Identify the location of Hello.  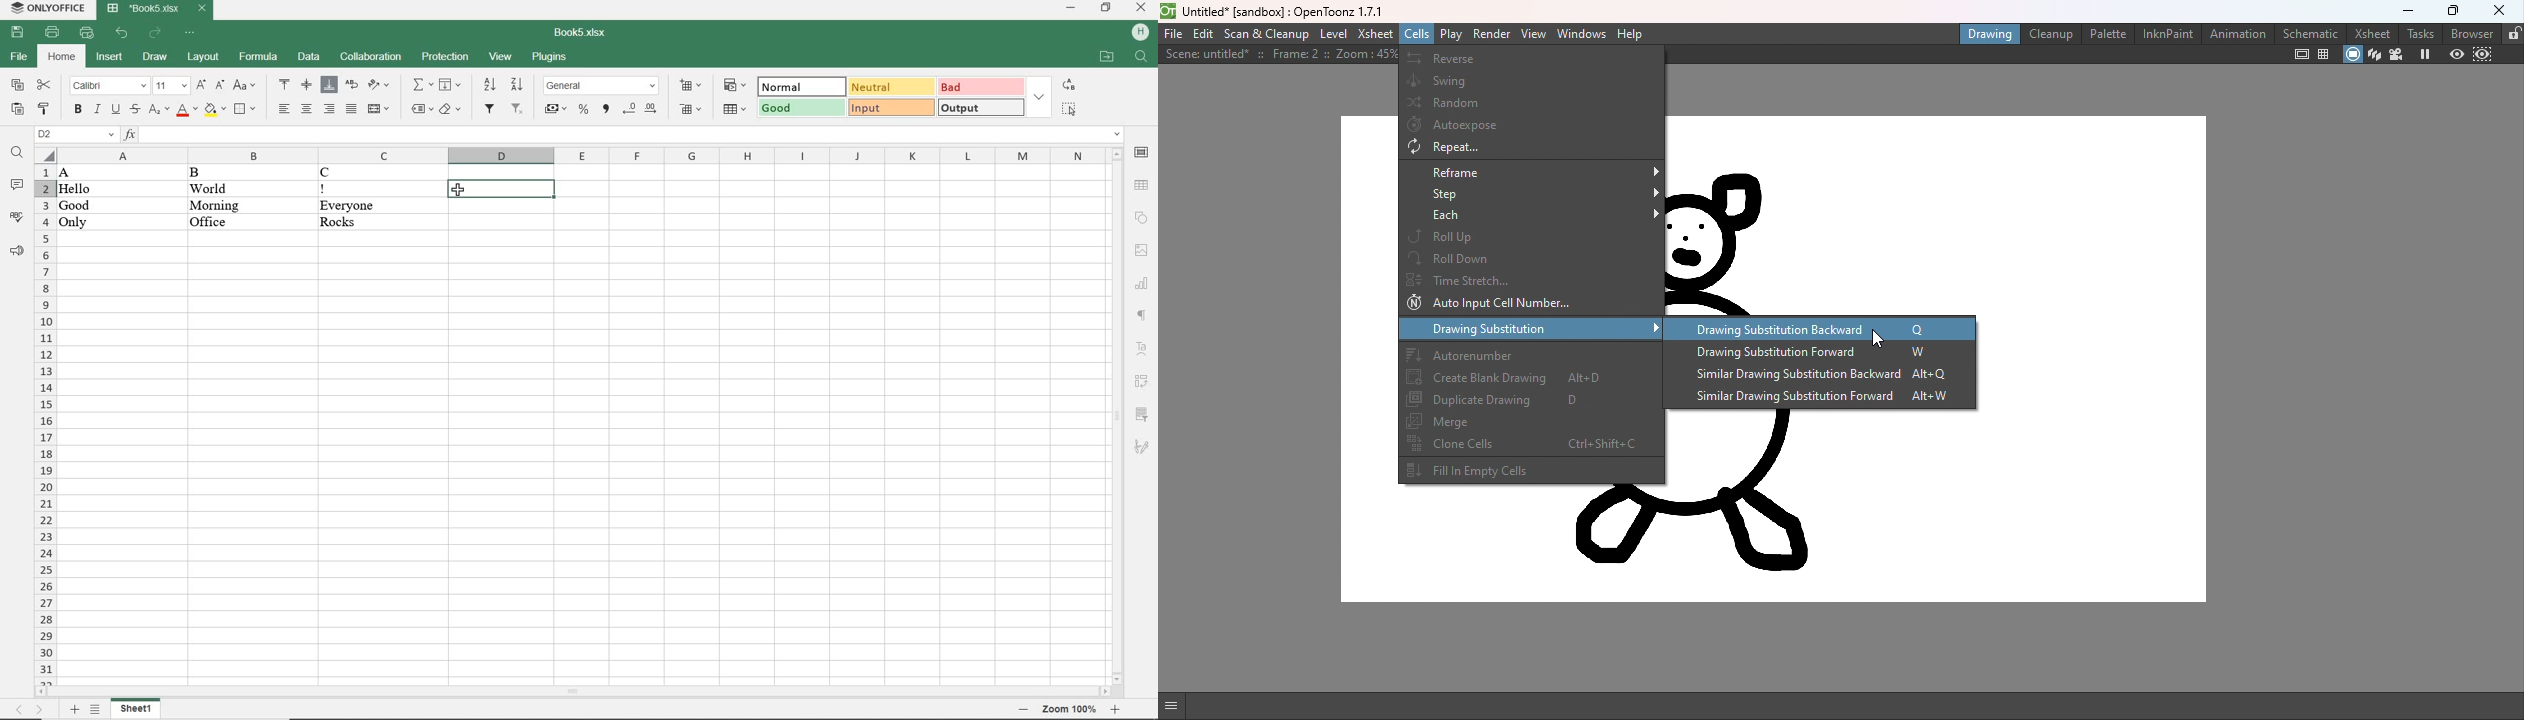
(76, 190).